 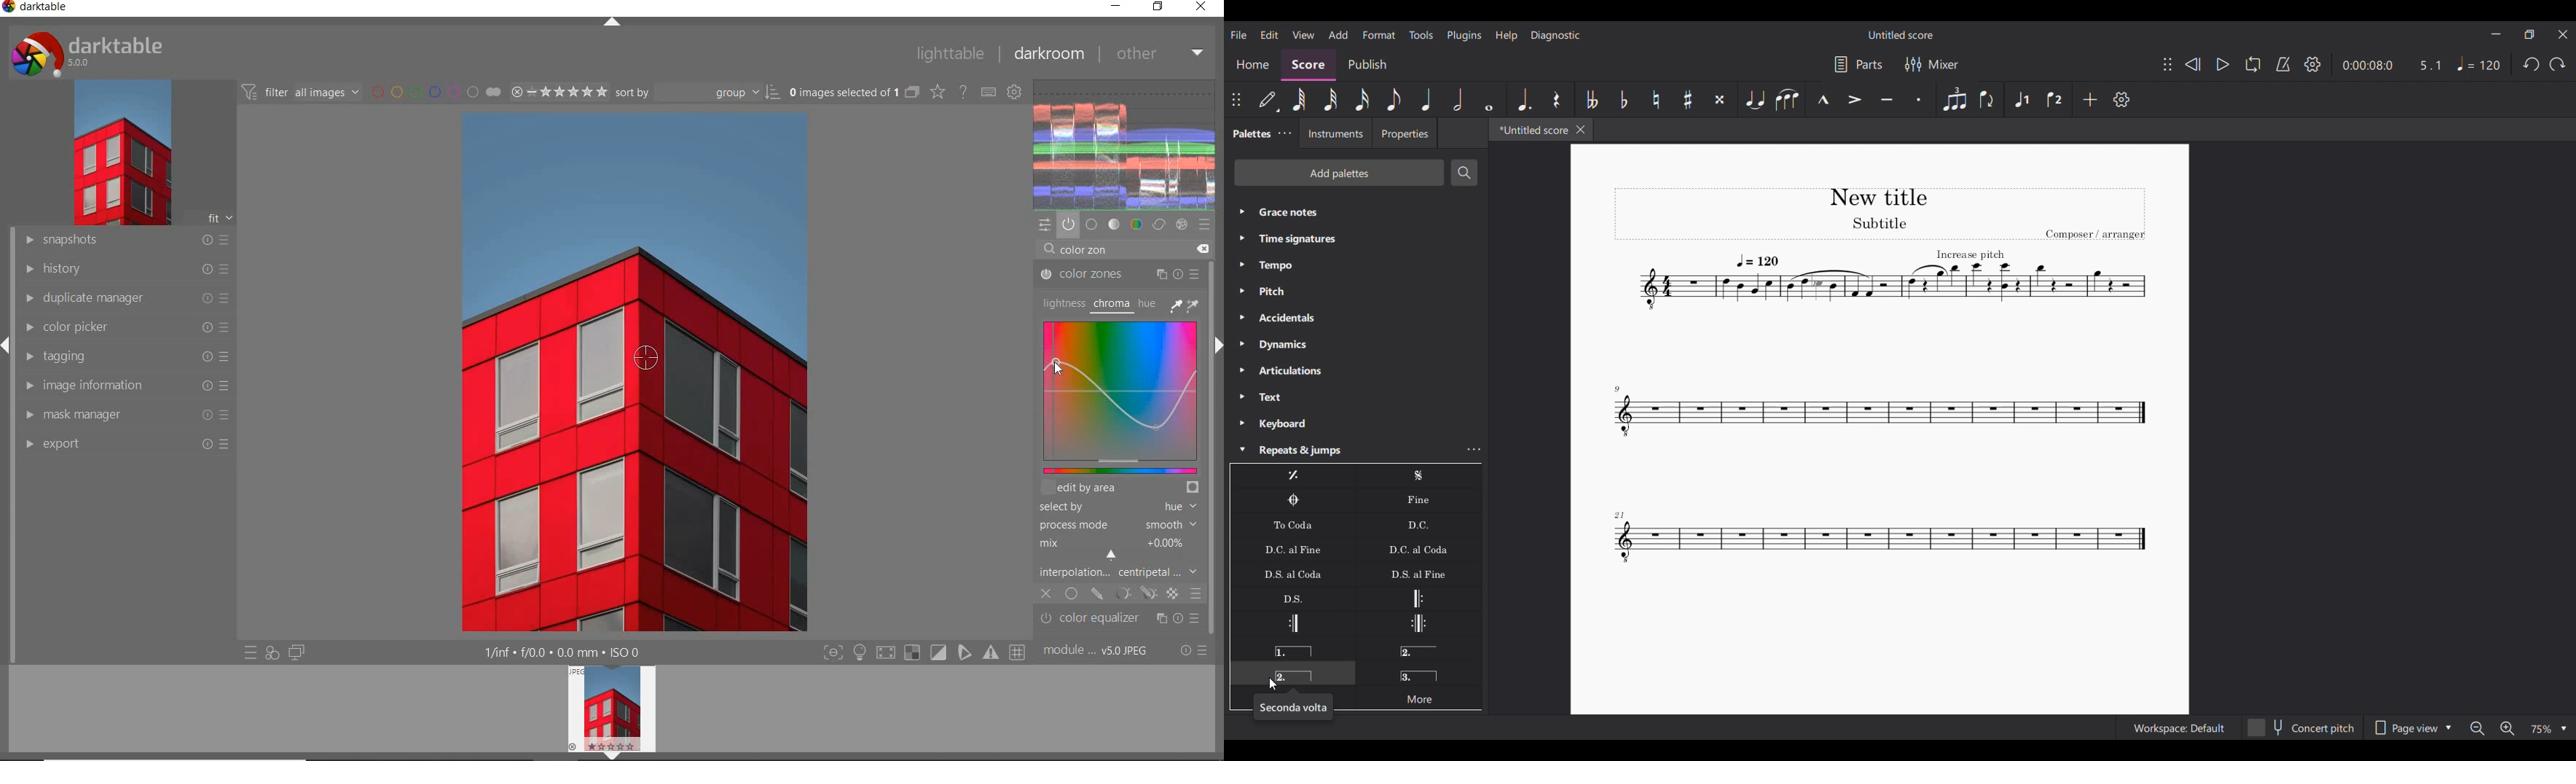 What do you see at coordinates (1755, 99) in the screenshot?
I see `Tie` at bounding box center [1755, 99].